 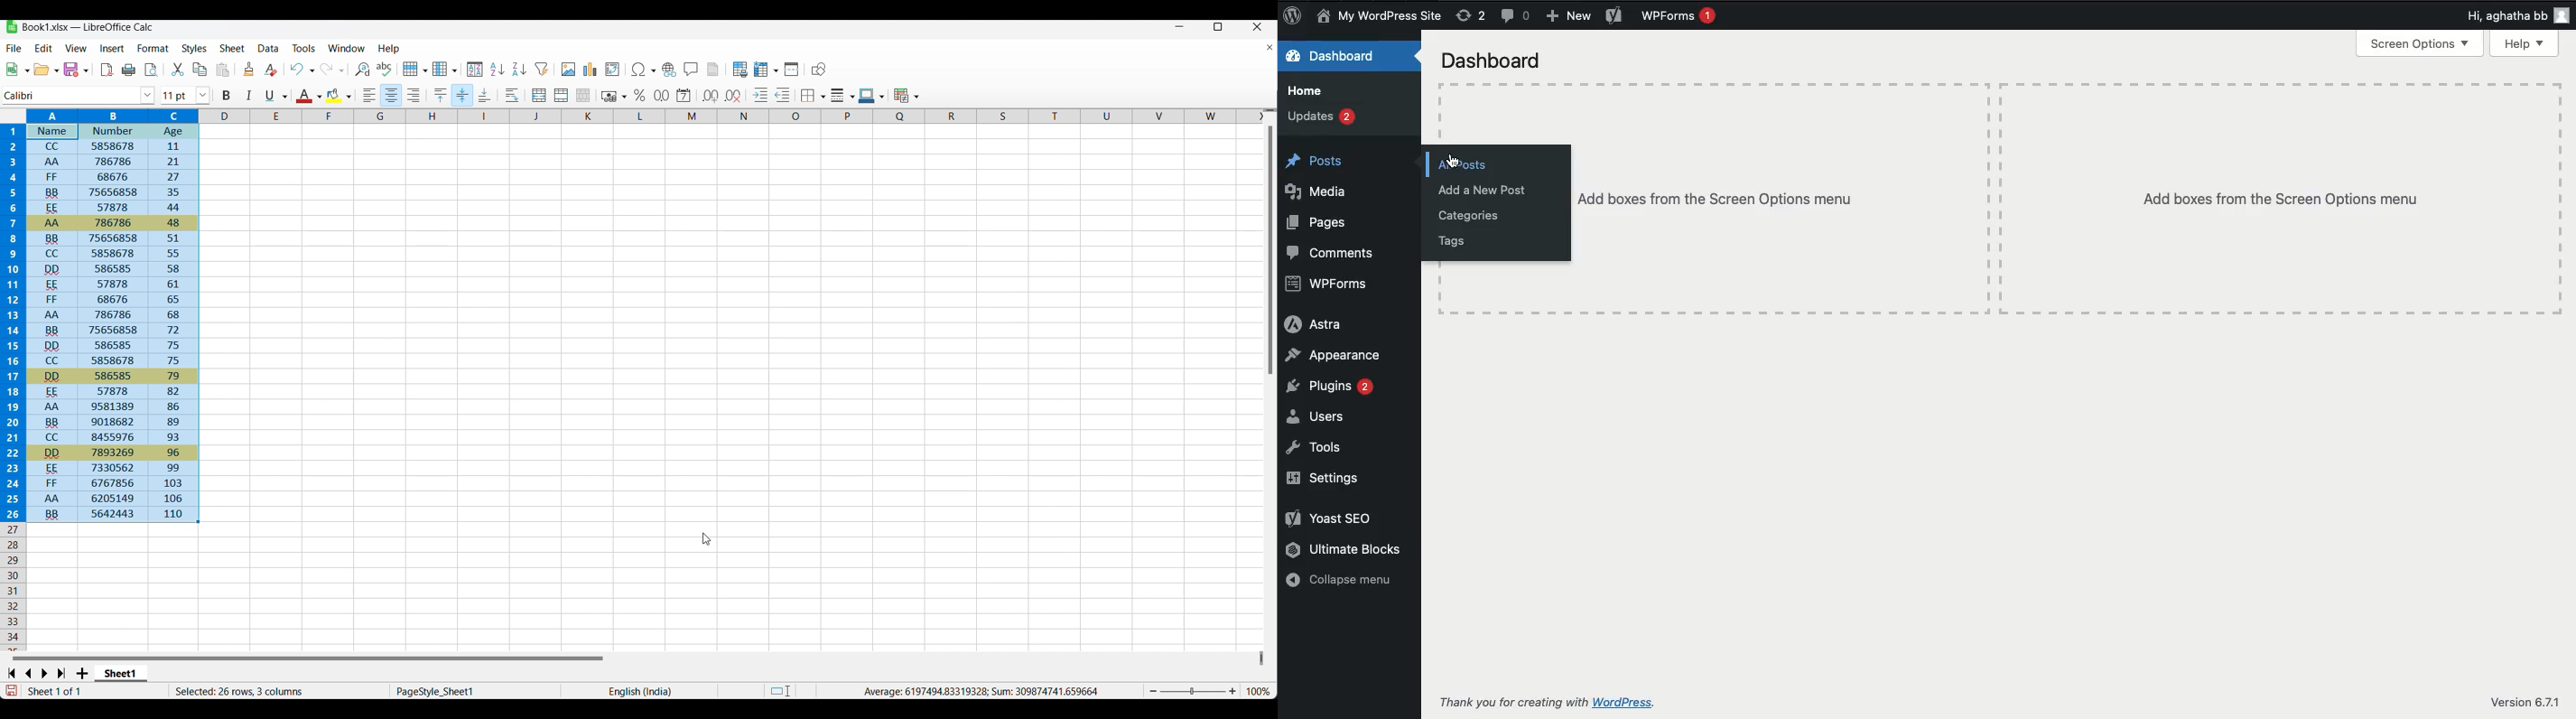 What do you see at coordinates (872, 96) in the screenshot?
I see `Current border color and other border color options` at bounding box center [872, 96].